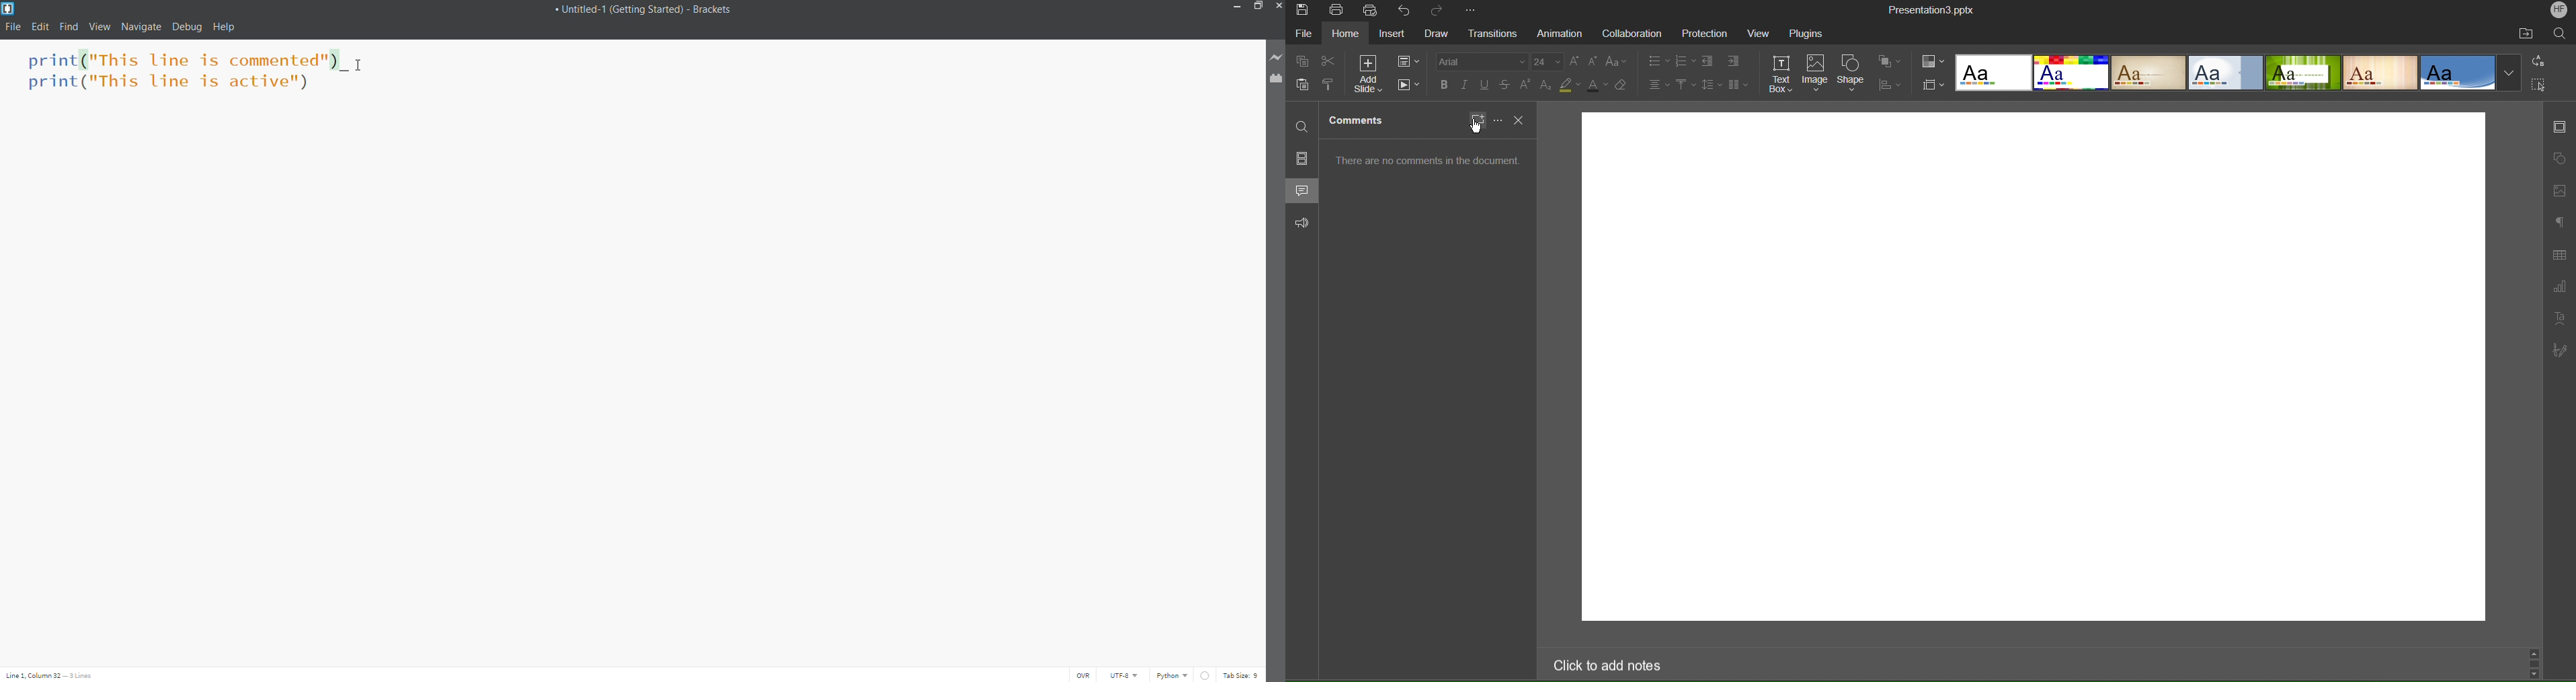  I want to click on File Type, so click(1173, 673).